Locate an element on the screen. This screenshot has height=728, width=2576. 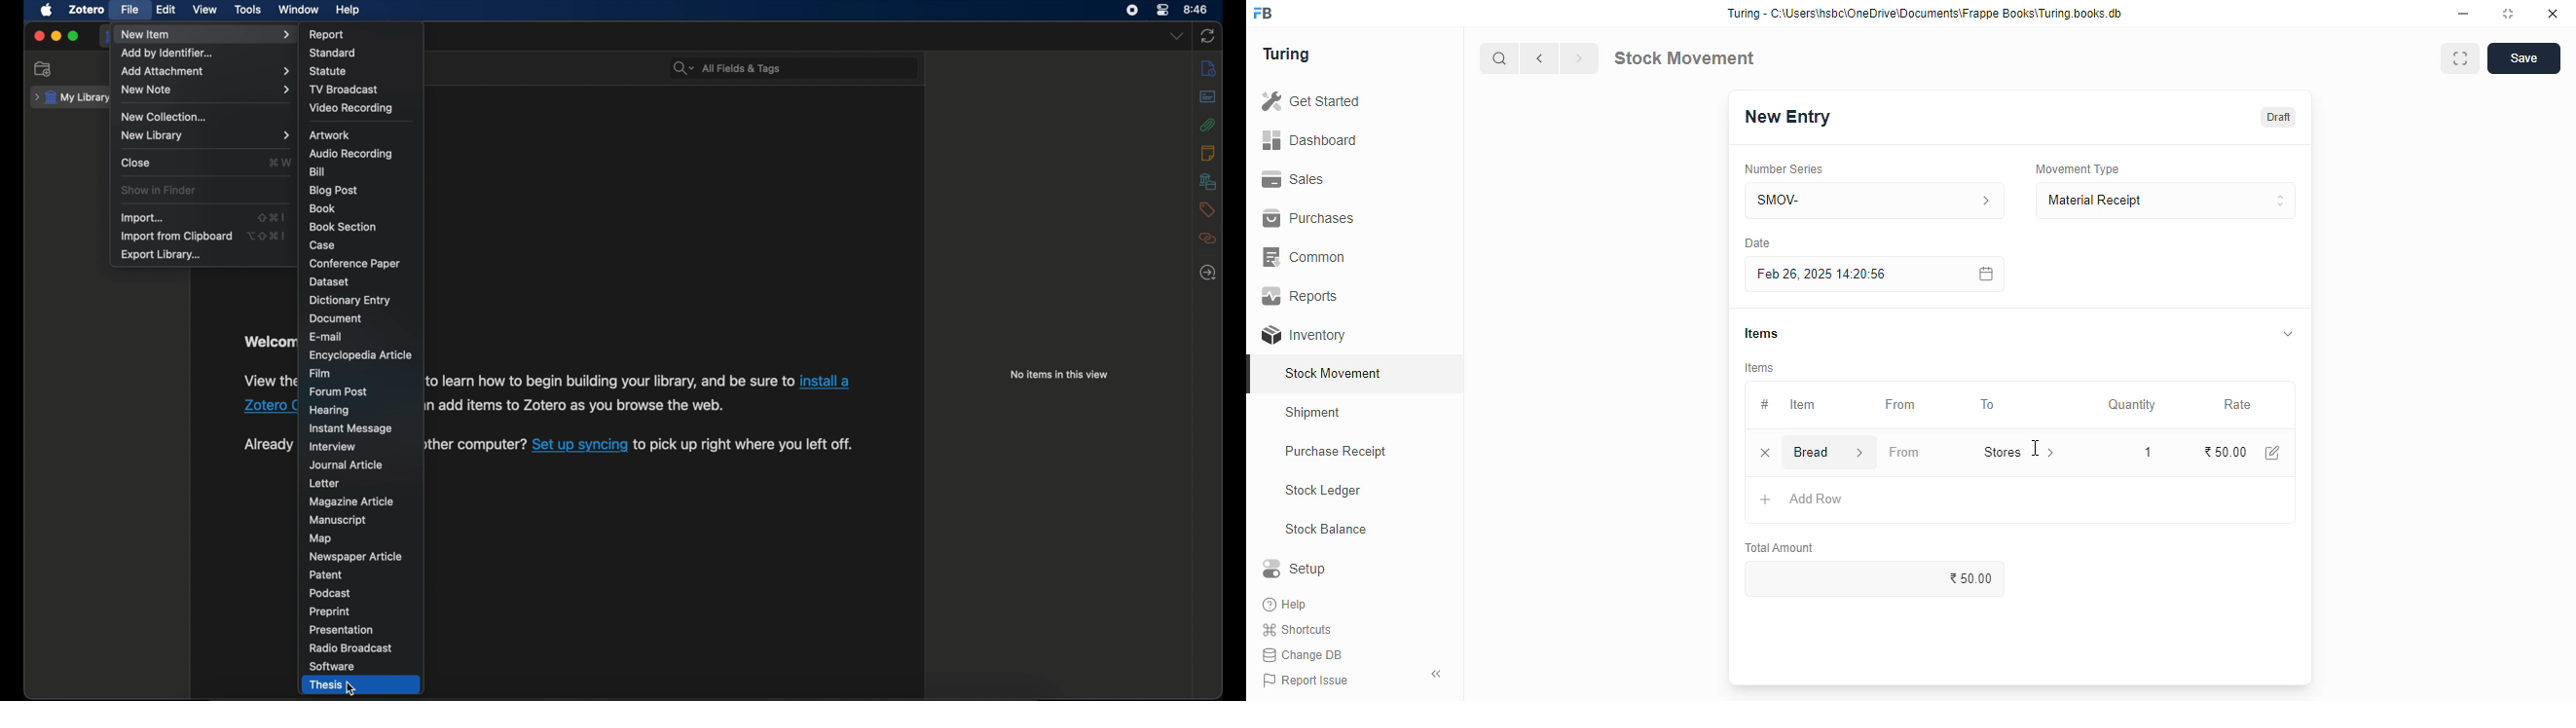
items is located at coordinates (1760, 368).